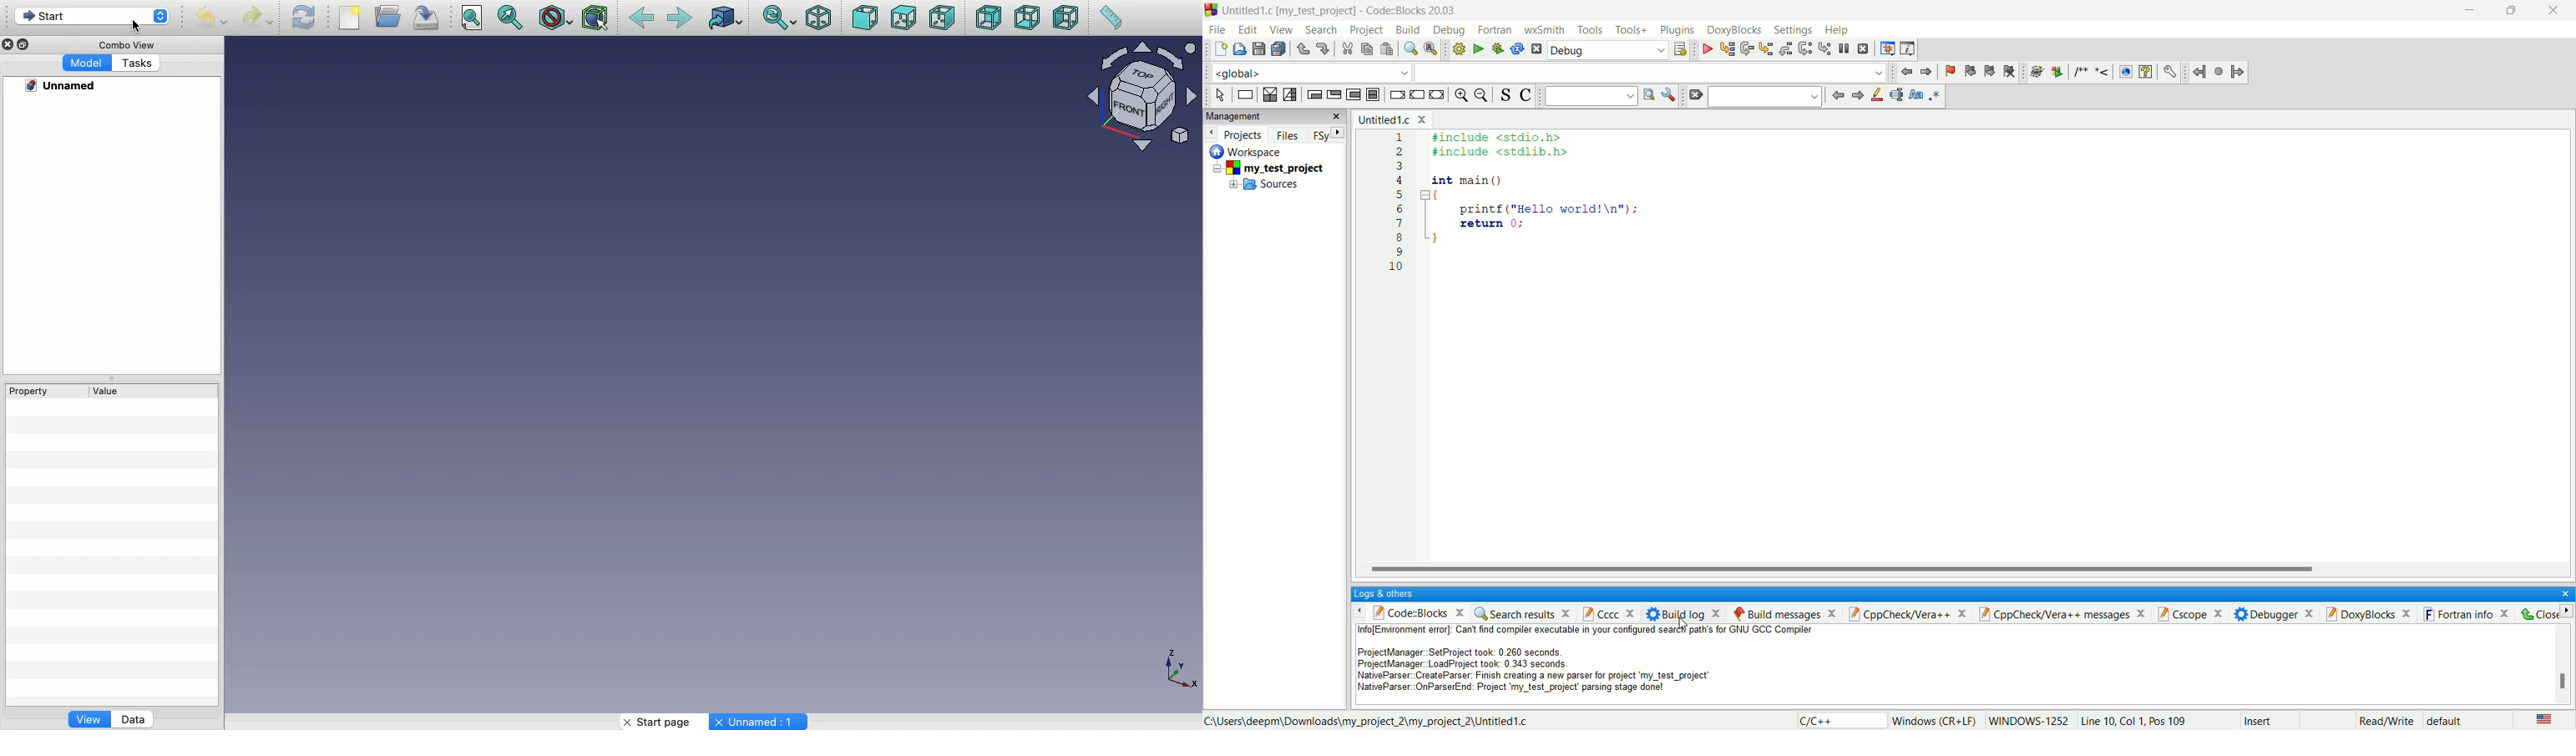 This screenshot has width=2576, height=756. I want to click on next jump, so click(2202, 73).